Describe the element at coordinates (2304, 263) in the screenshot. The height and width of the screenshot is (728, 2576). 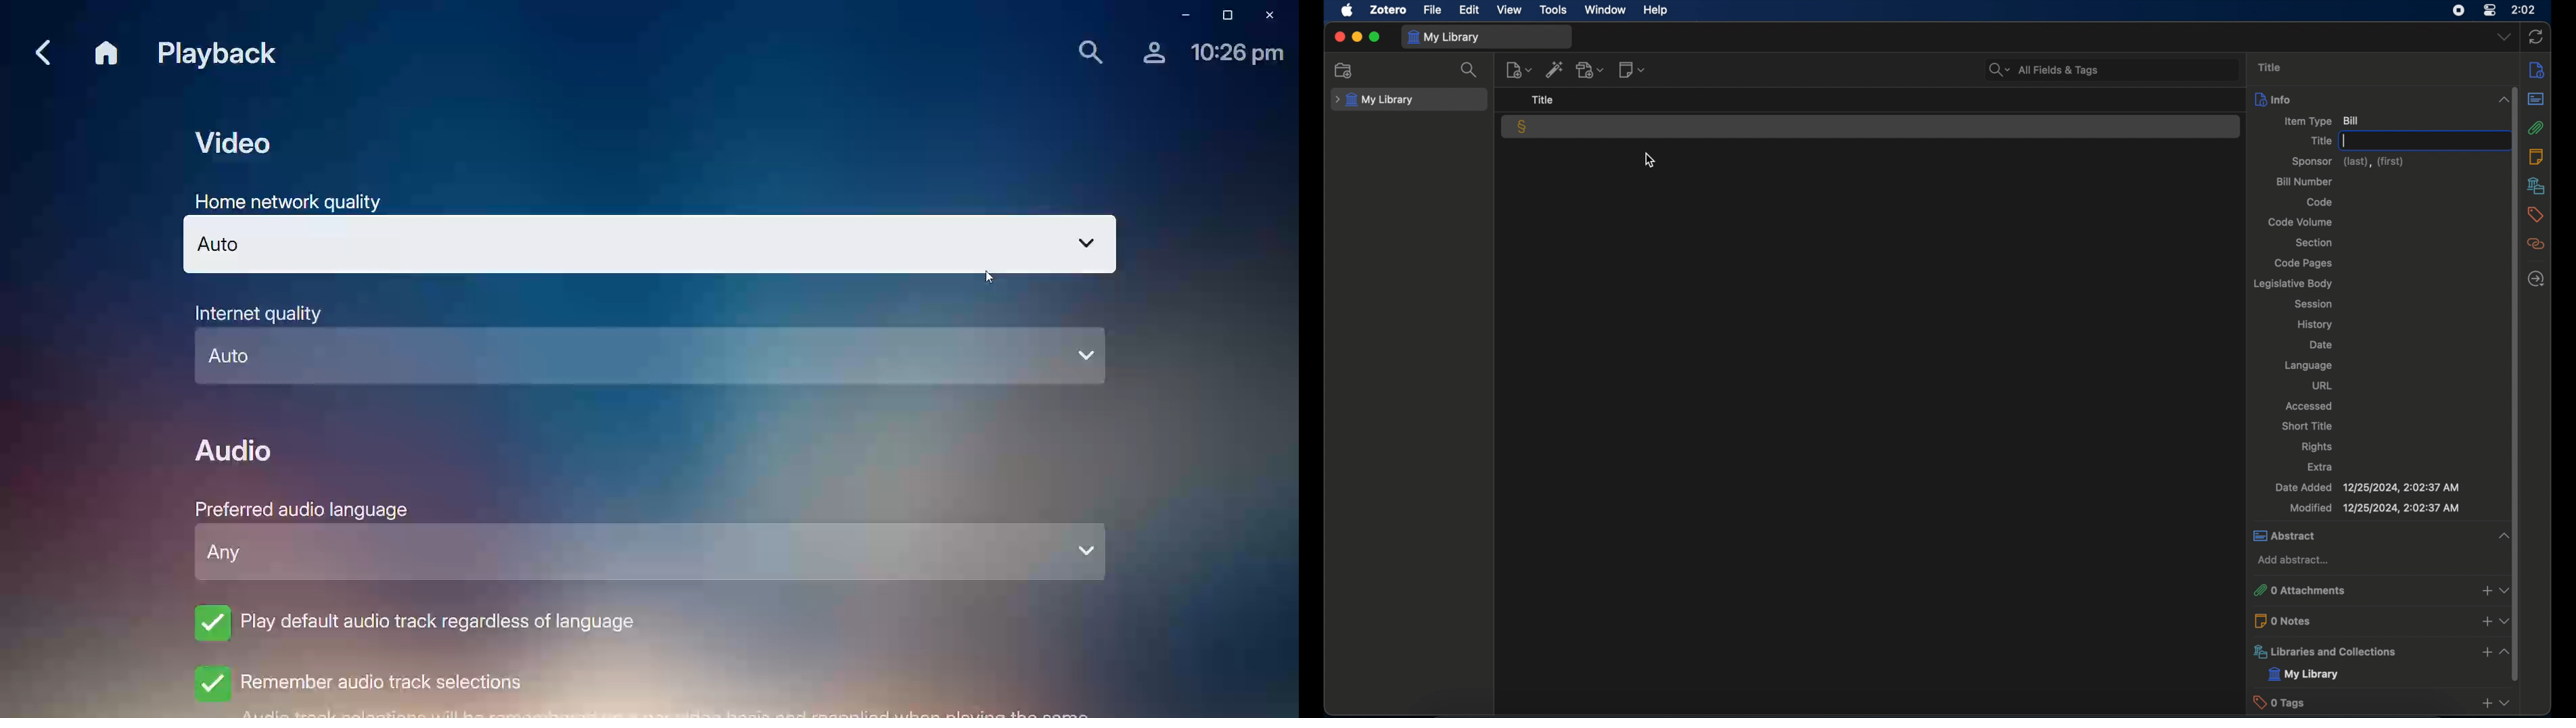
I see `code pages` at that location.